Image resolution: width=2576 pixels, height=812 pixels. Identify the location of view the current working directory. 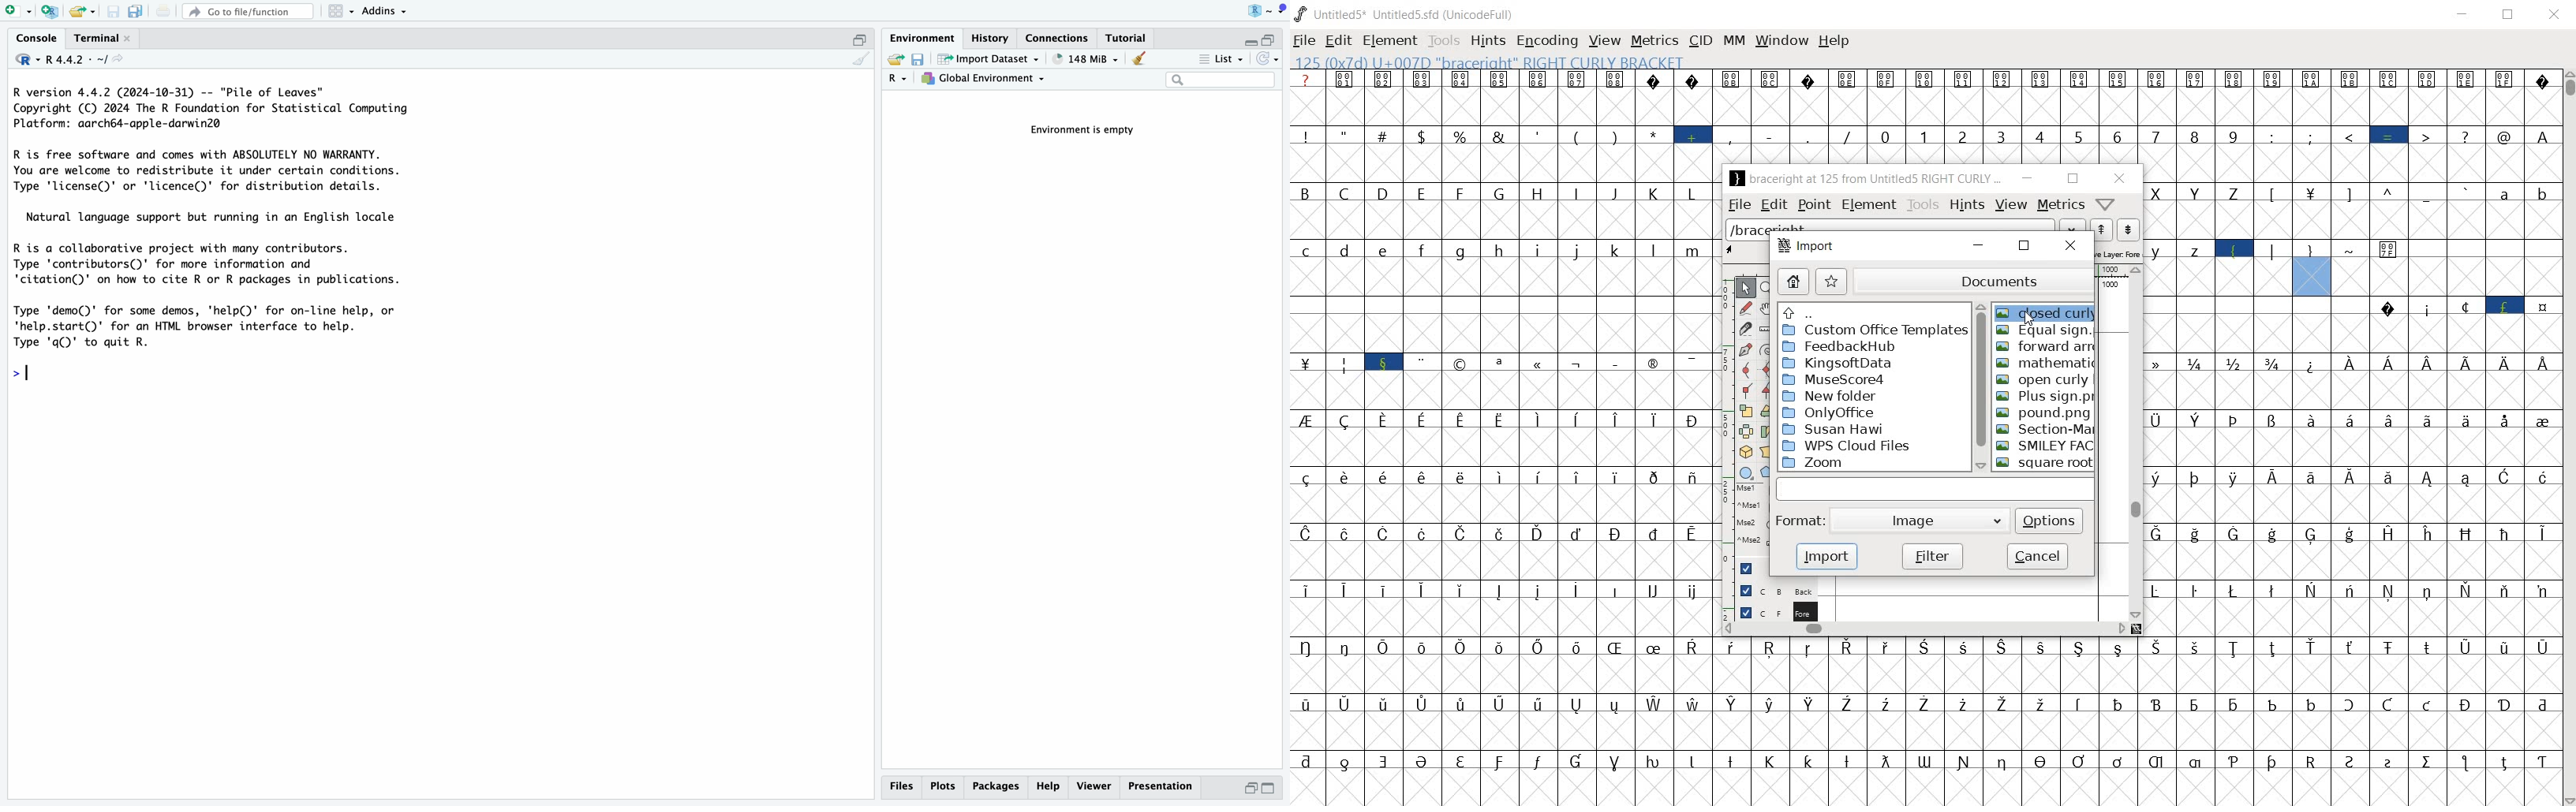
(122, 61).